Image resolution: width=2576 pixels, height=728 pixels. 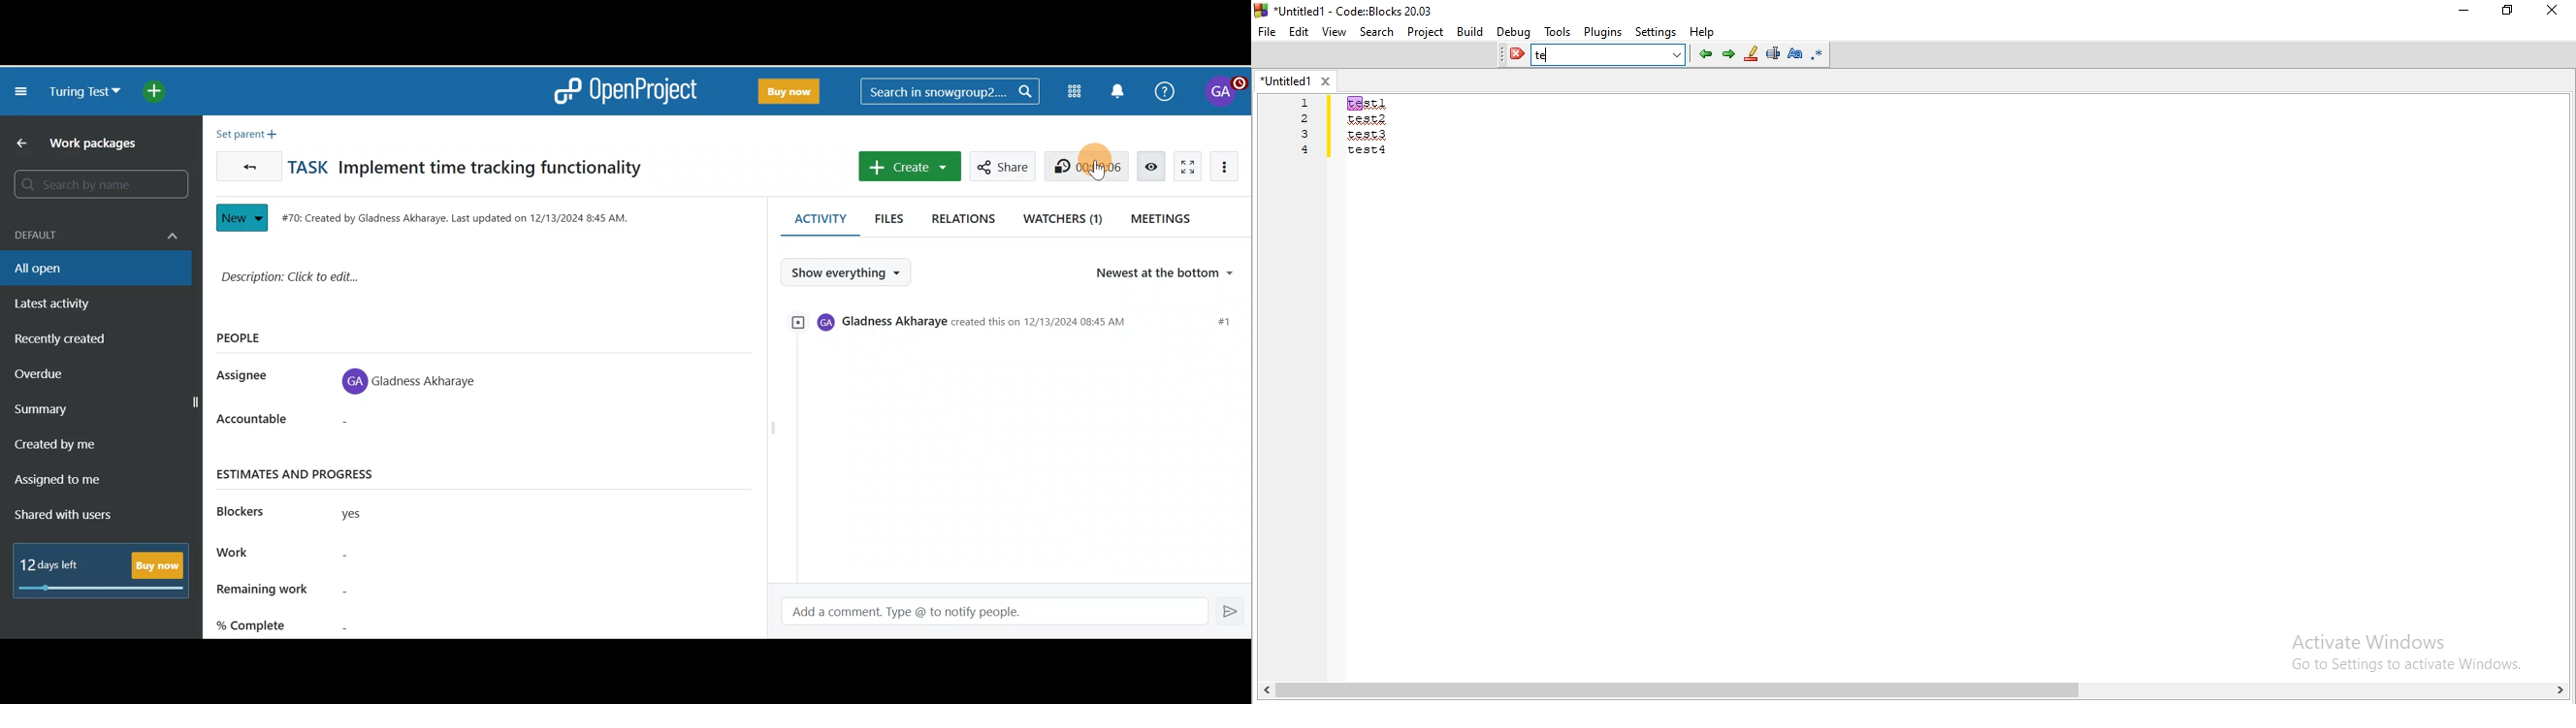 I want to click on Debug, so click(x=1514, y=33).